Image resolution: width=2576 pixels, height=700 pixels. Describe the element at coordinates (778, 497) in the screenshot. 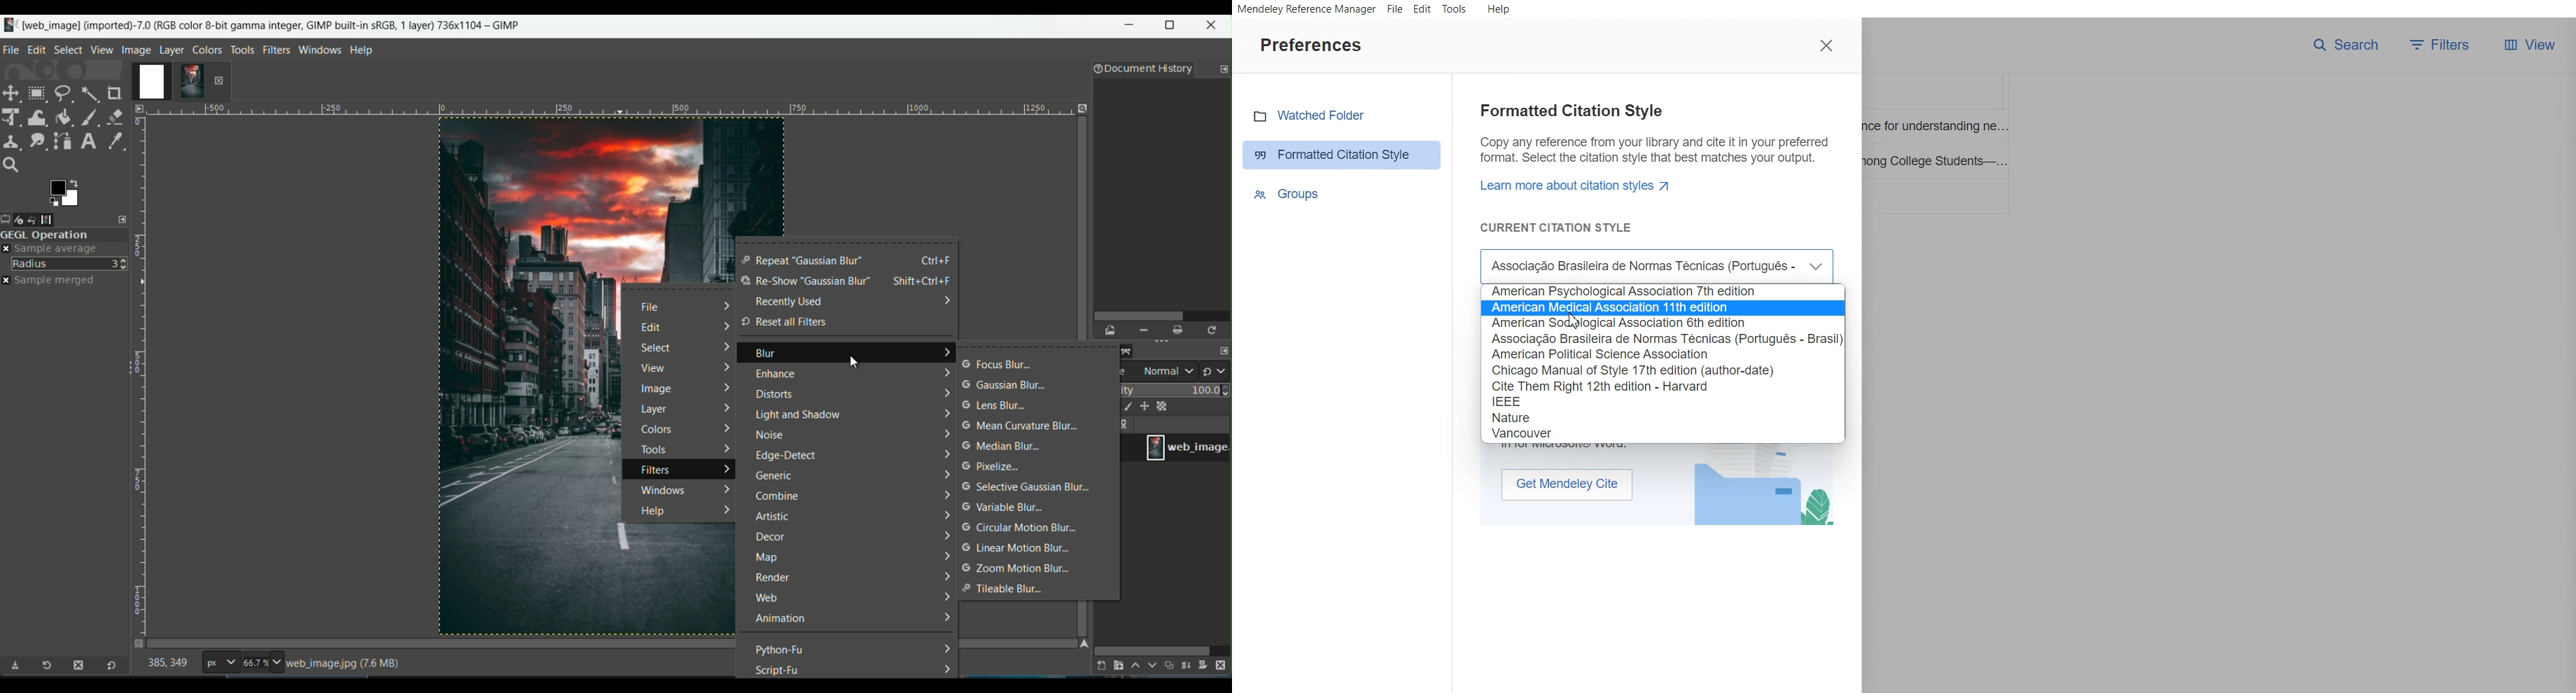

I see `combine` at that location.